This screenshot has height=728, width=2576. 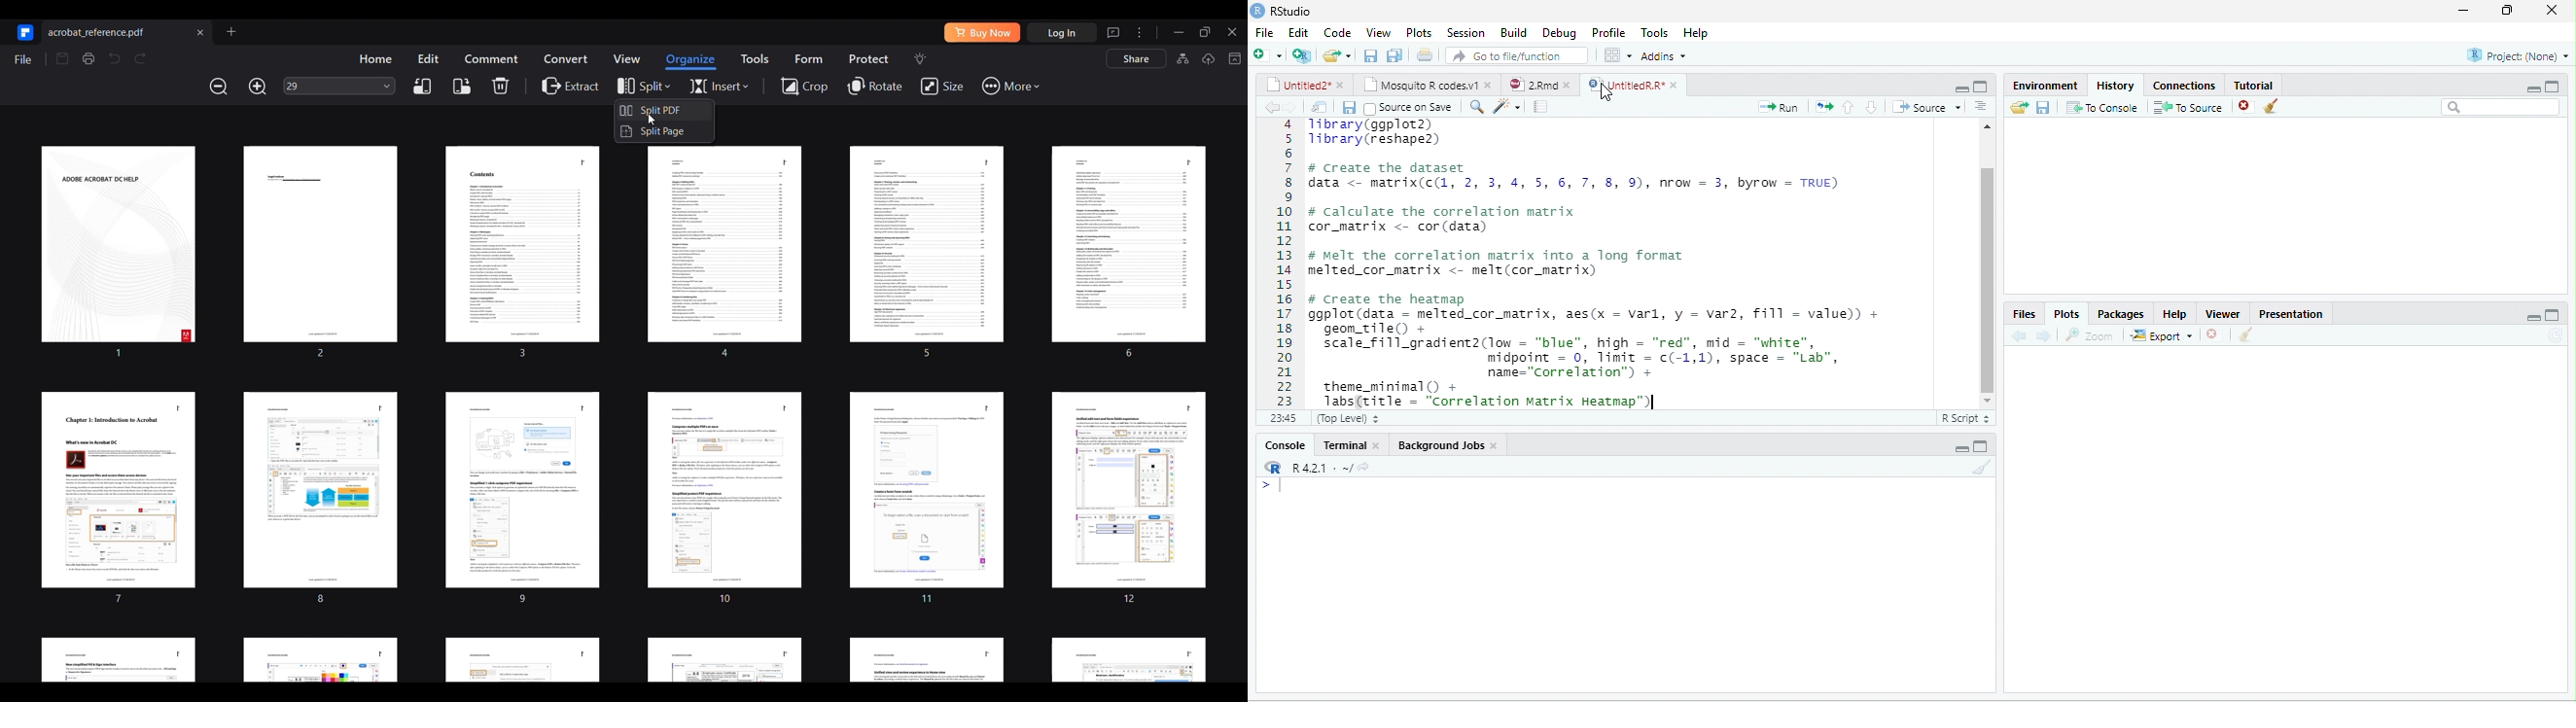 What do you see at coordinates (2295, 311) in the screenshot?
I see `presentation` at bounding box center [2295, 311].